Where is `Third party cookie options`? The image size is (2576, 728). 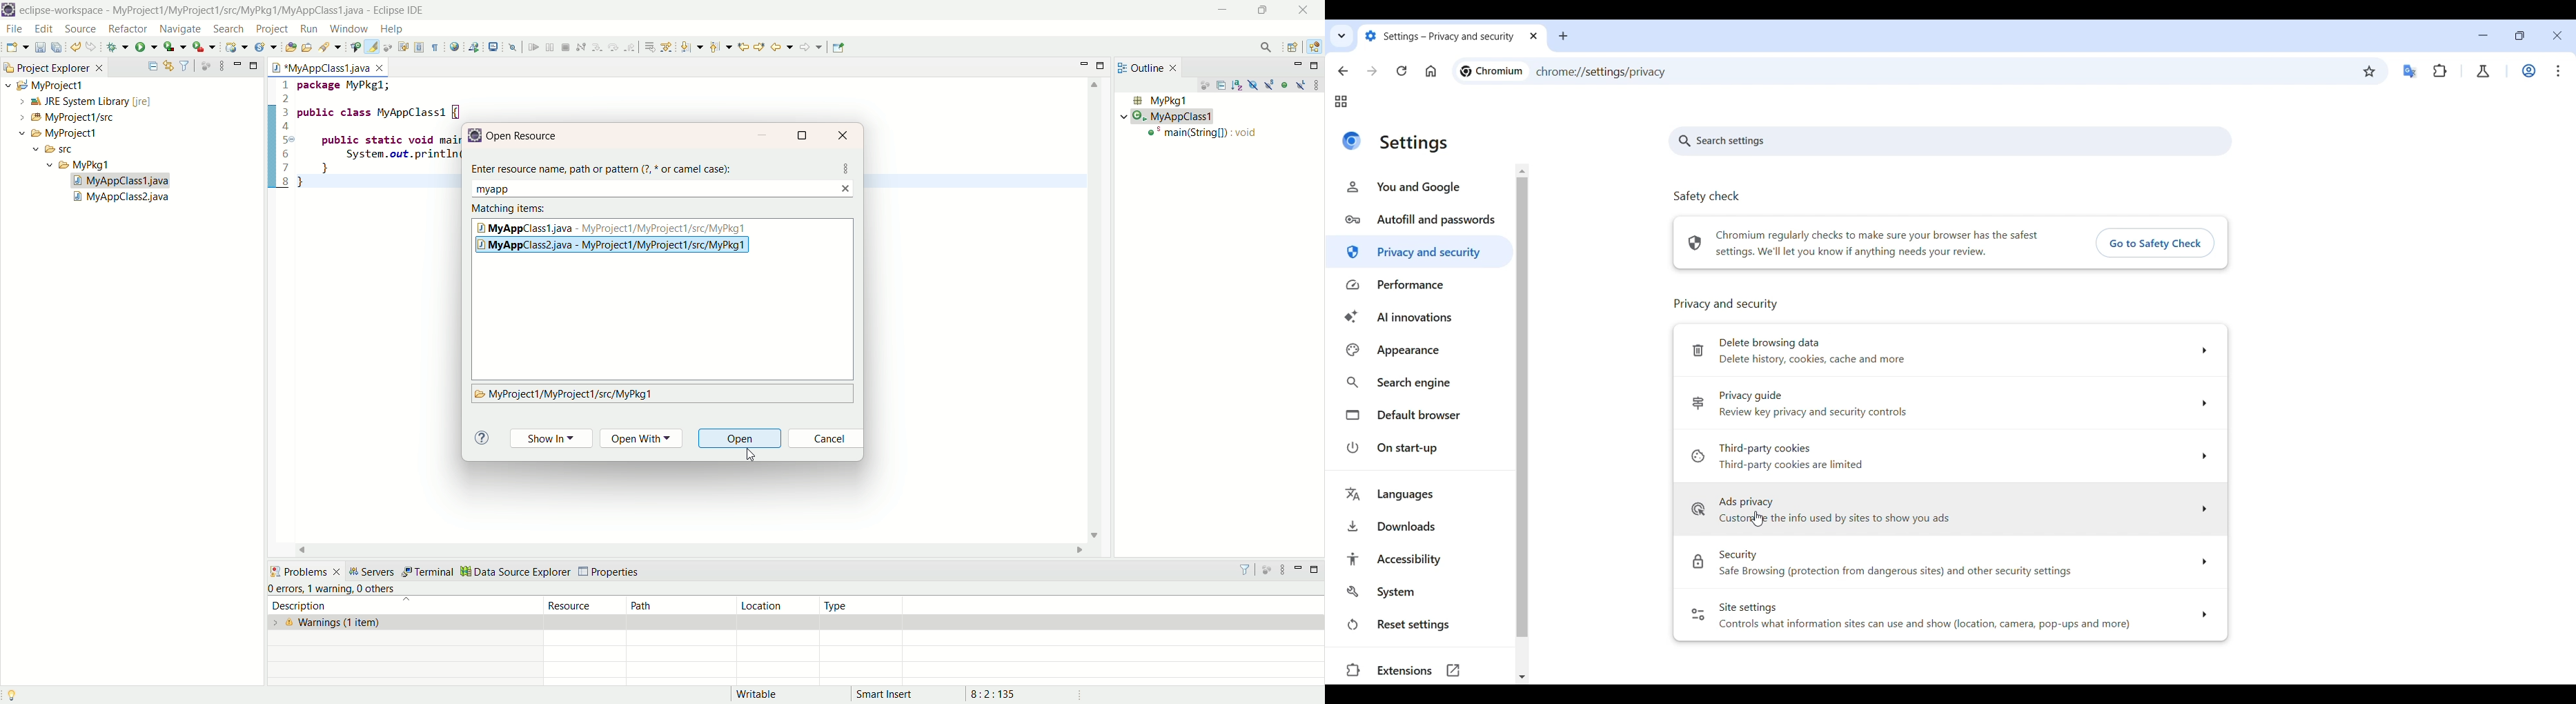 Third party cookie options is located at coordinates (1950, 456).